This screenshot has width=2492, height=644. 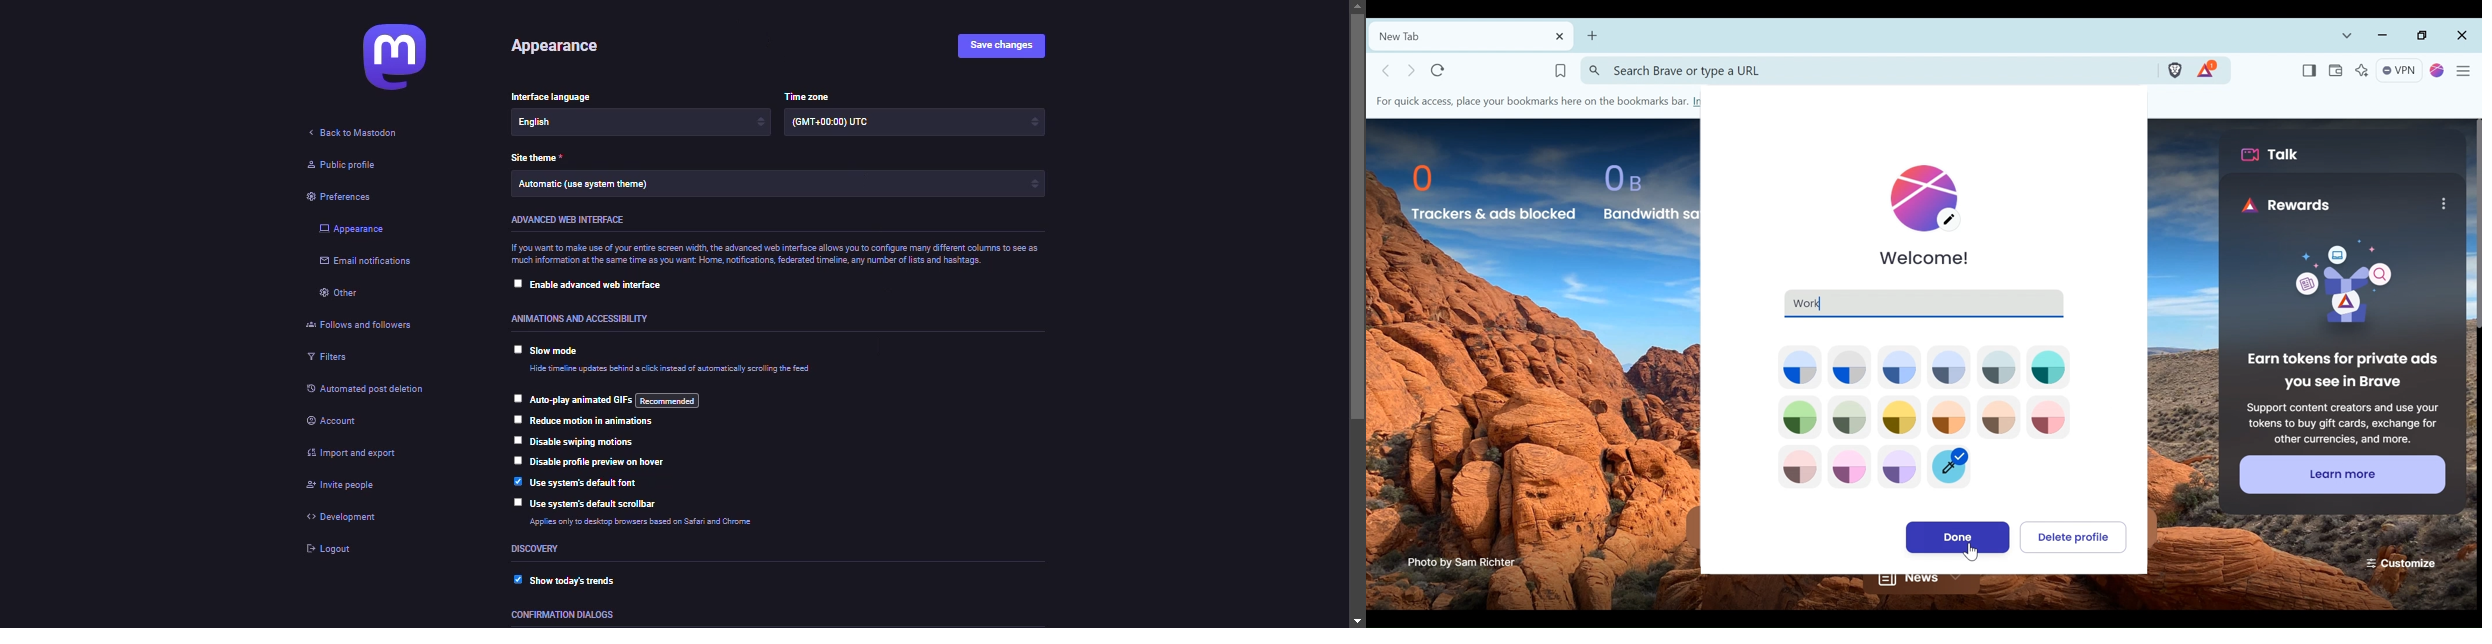 What do you see at coordinates (1359, 312) in the screenshot?
I see `scroll bar` at bounding box center [1359, 312].